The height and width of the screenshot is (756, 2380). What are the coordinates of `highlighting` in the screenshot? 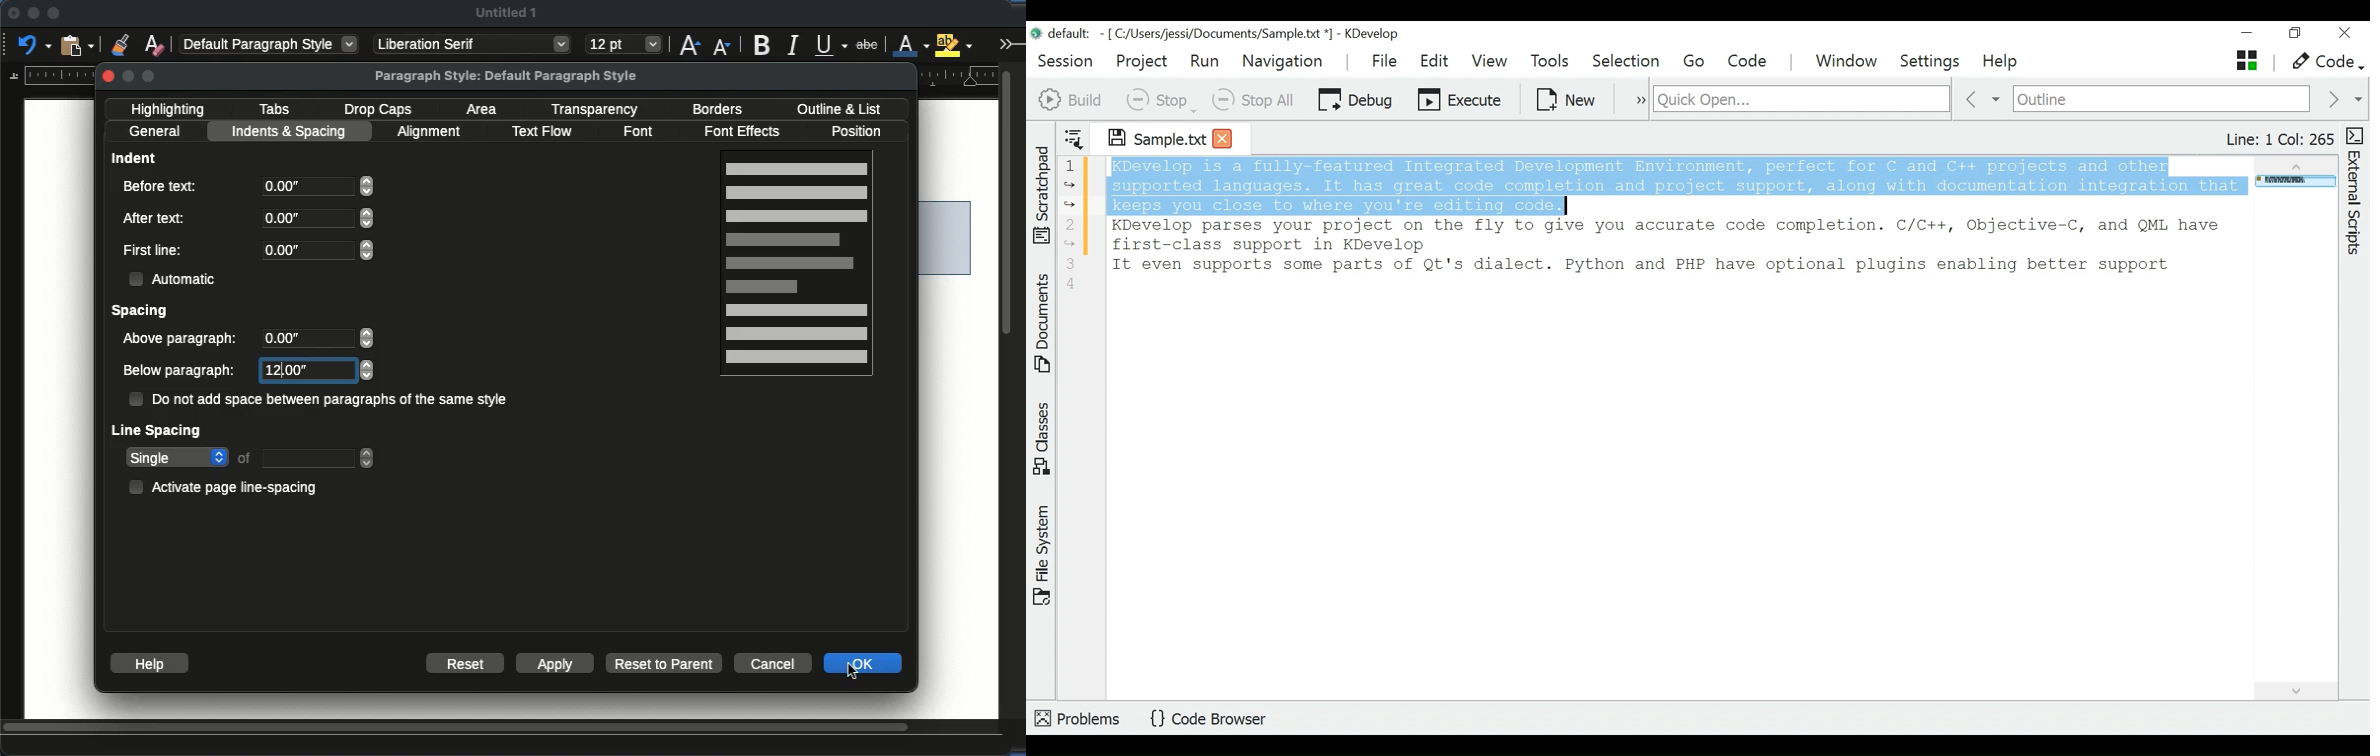 It's located at (171, 109).